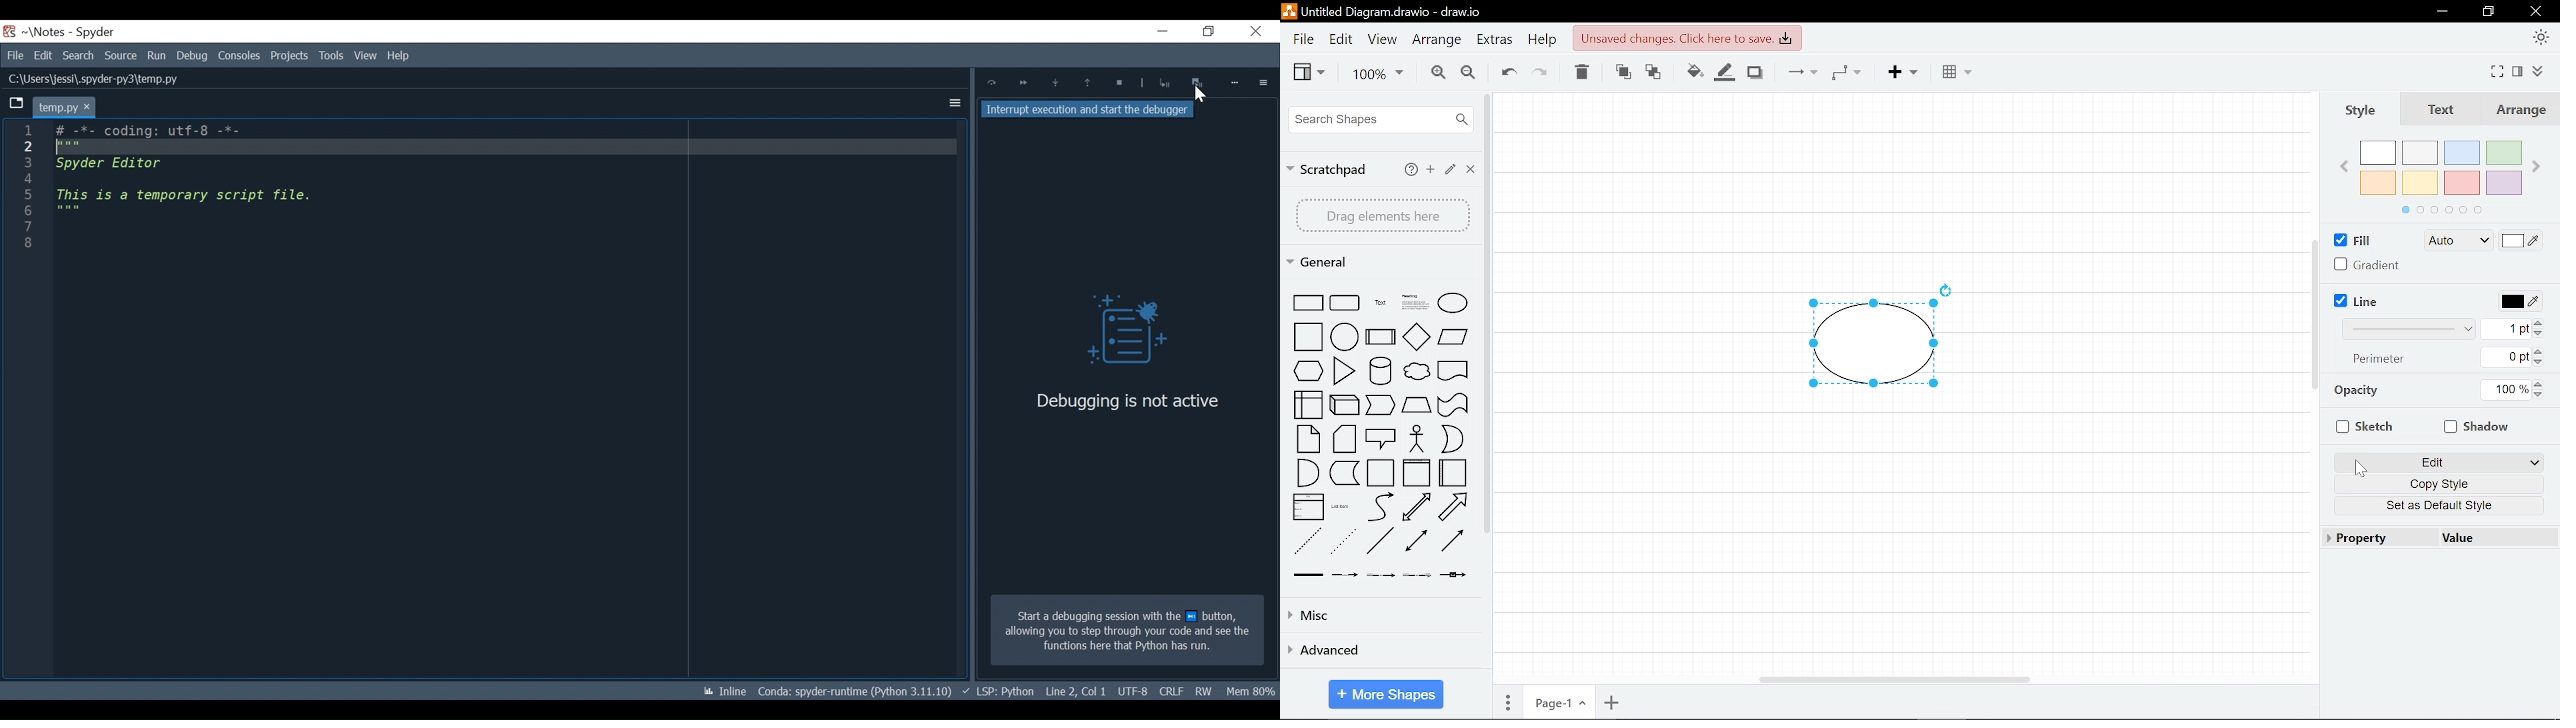 The image size is (2576, 728). I want to click on To back, so click(1655, 72).